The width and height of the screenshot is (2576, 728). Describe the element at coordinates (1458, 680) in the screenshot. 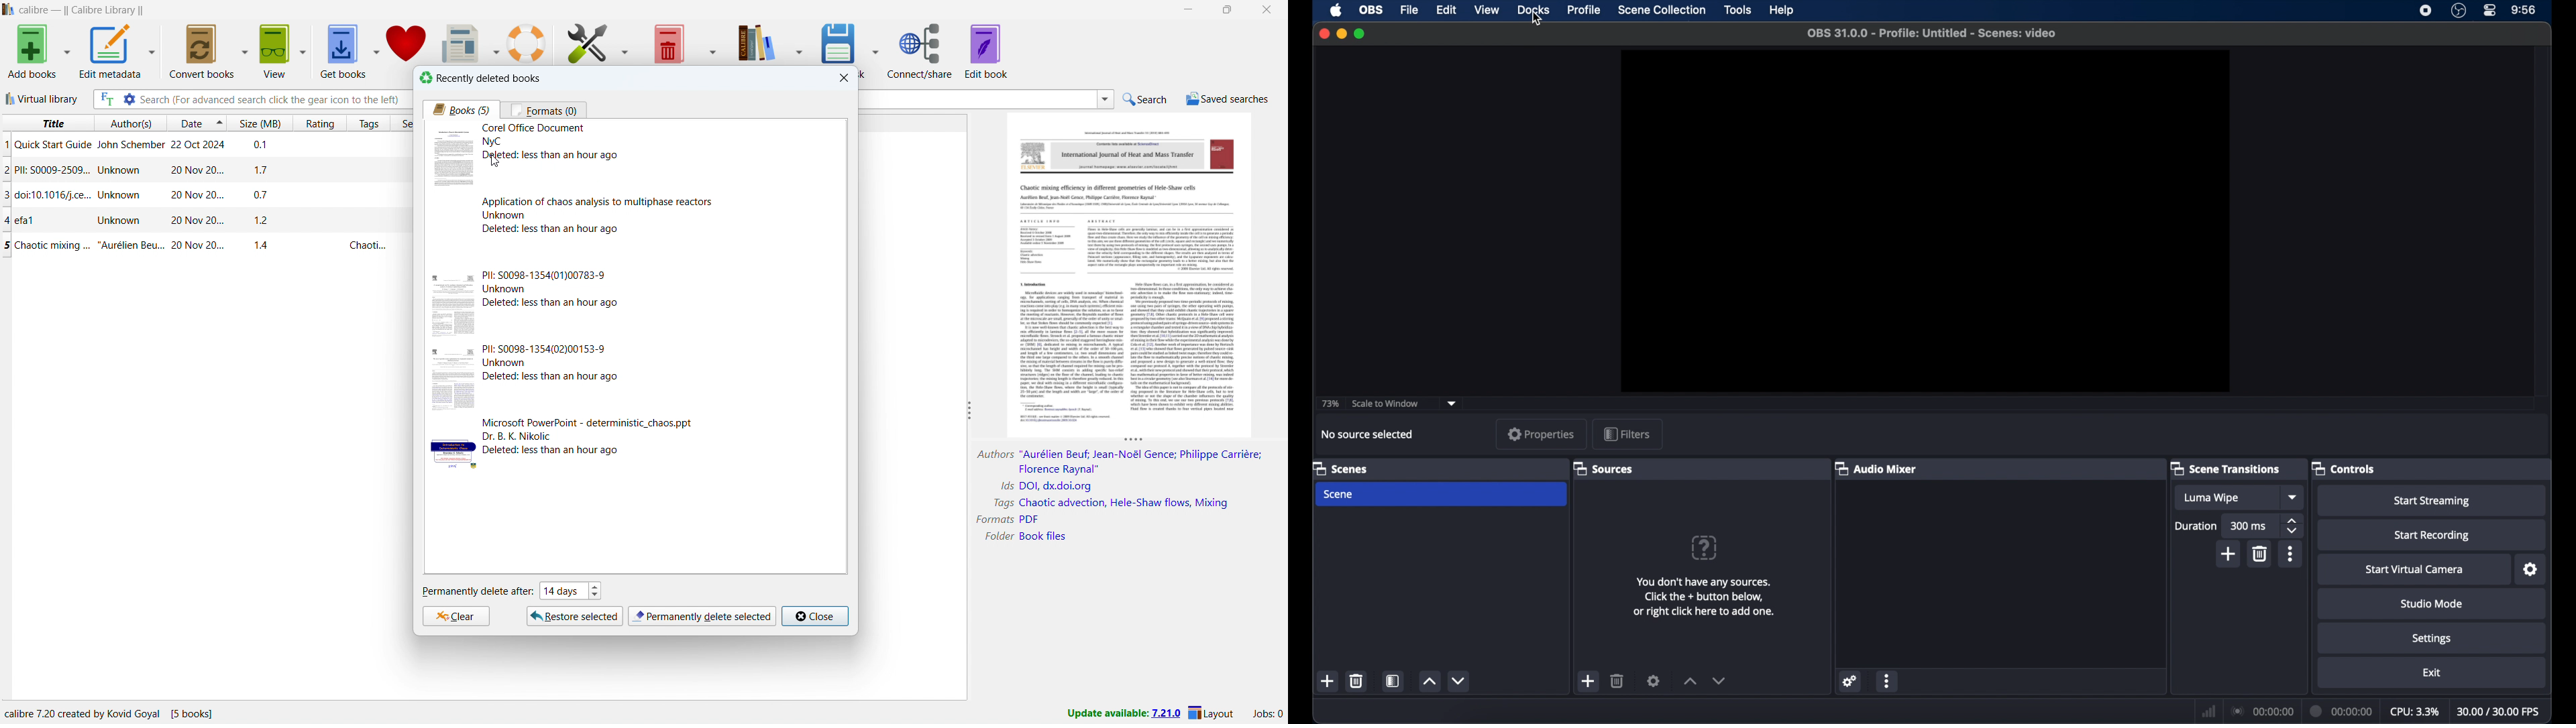

I see `decrement` at that location.